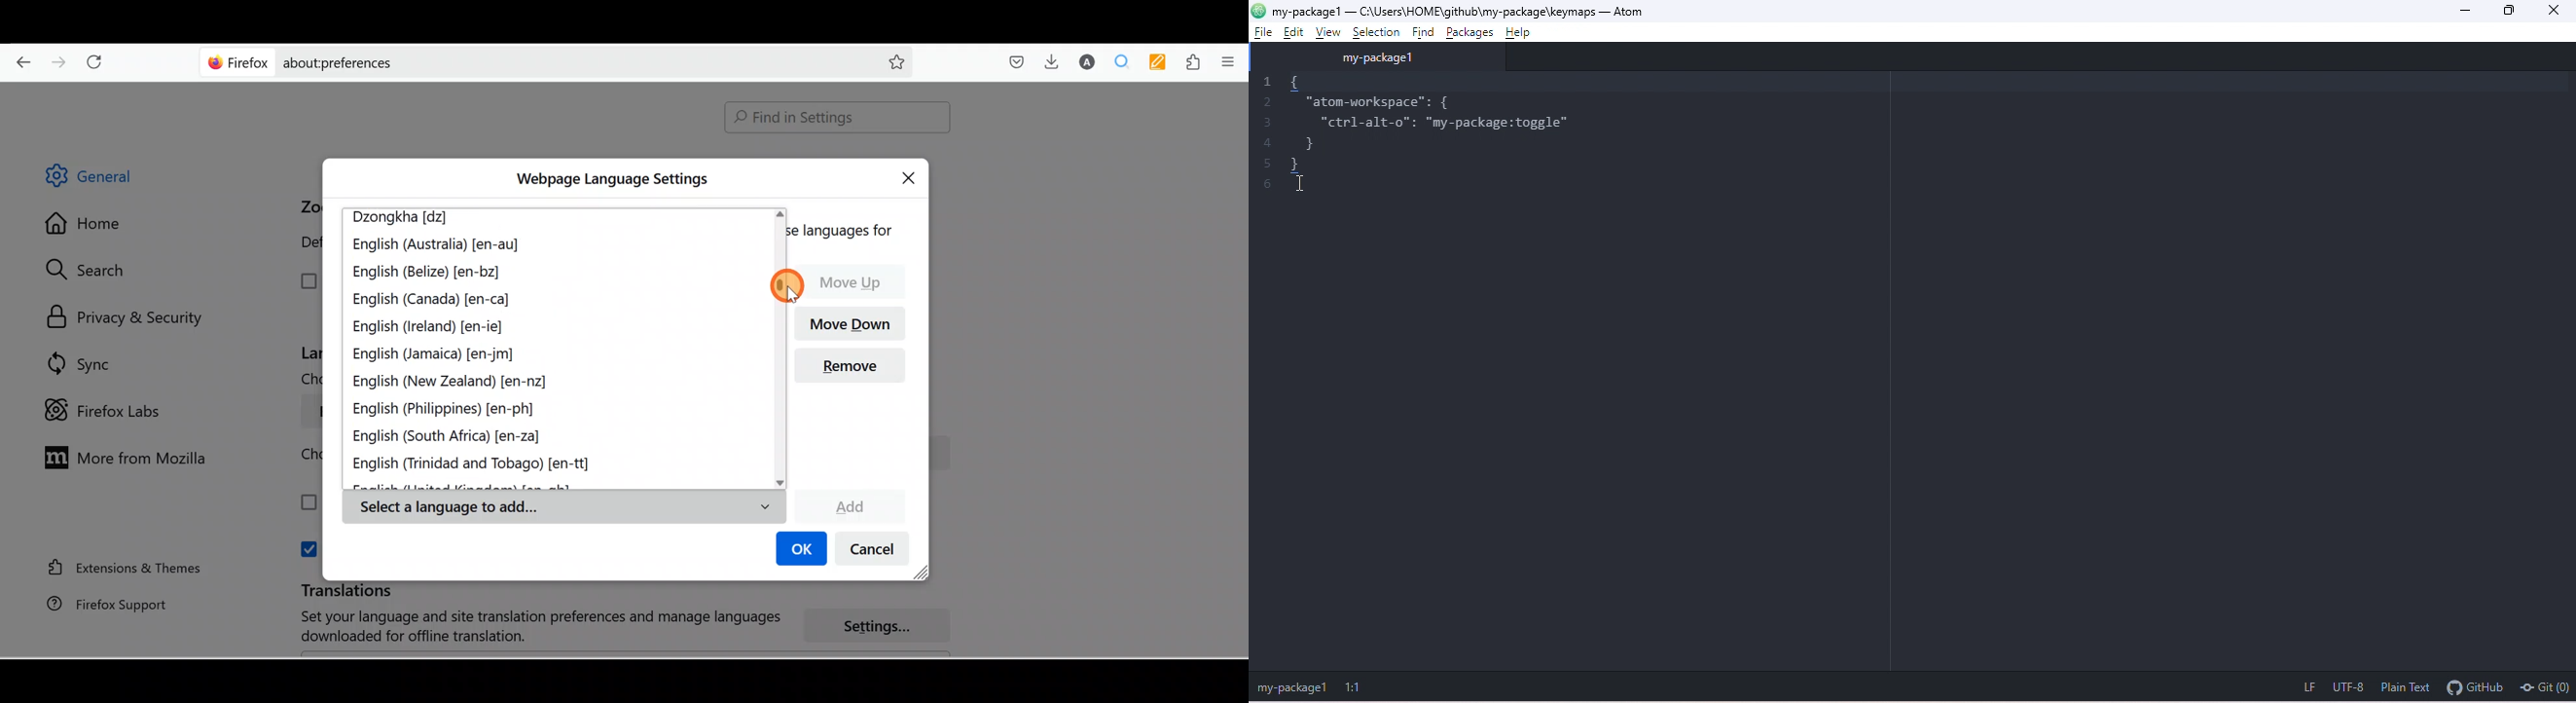 The width and height of the screenshot is (2576, 728). Describe the element at coordinates (856, 322) in the screenshot. I see `Move Down` at that location.